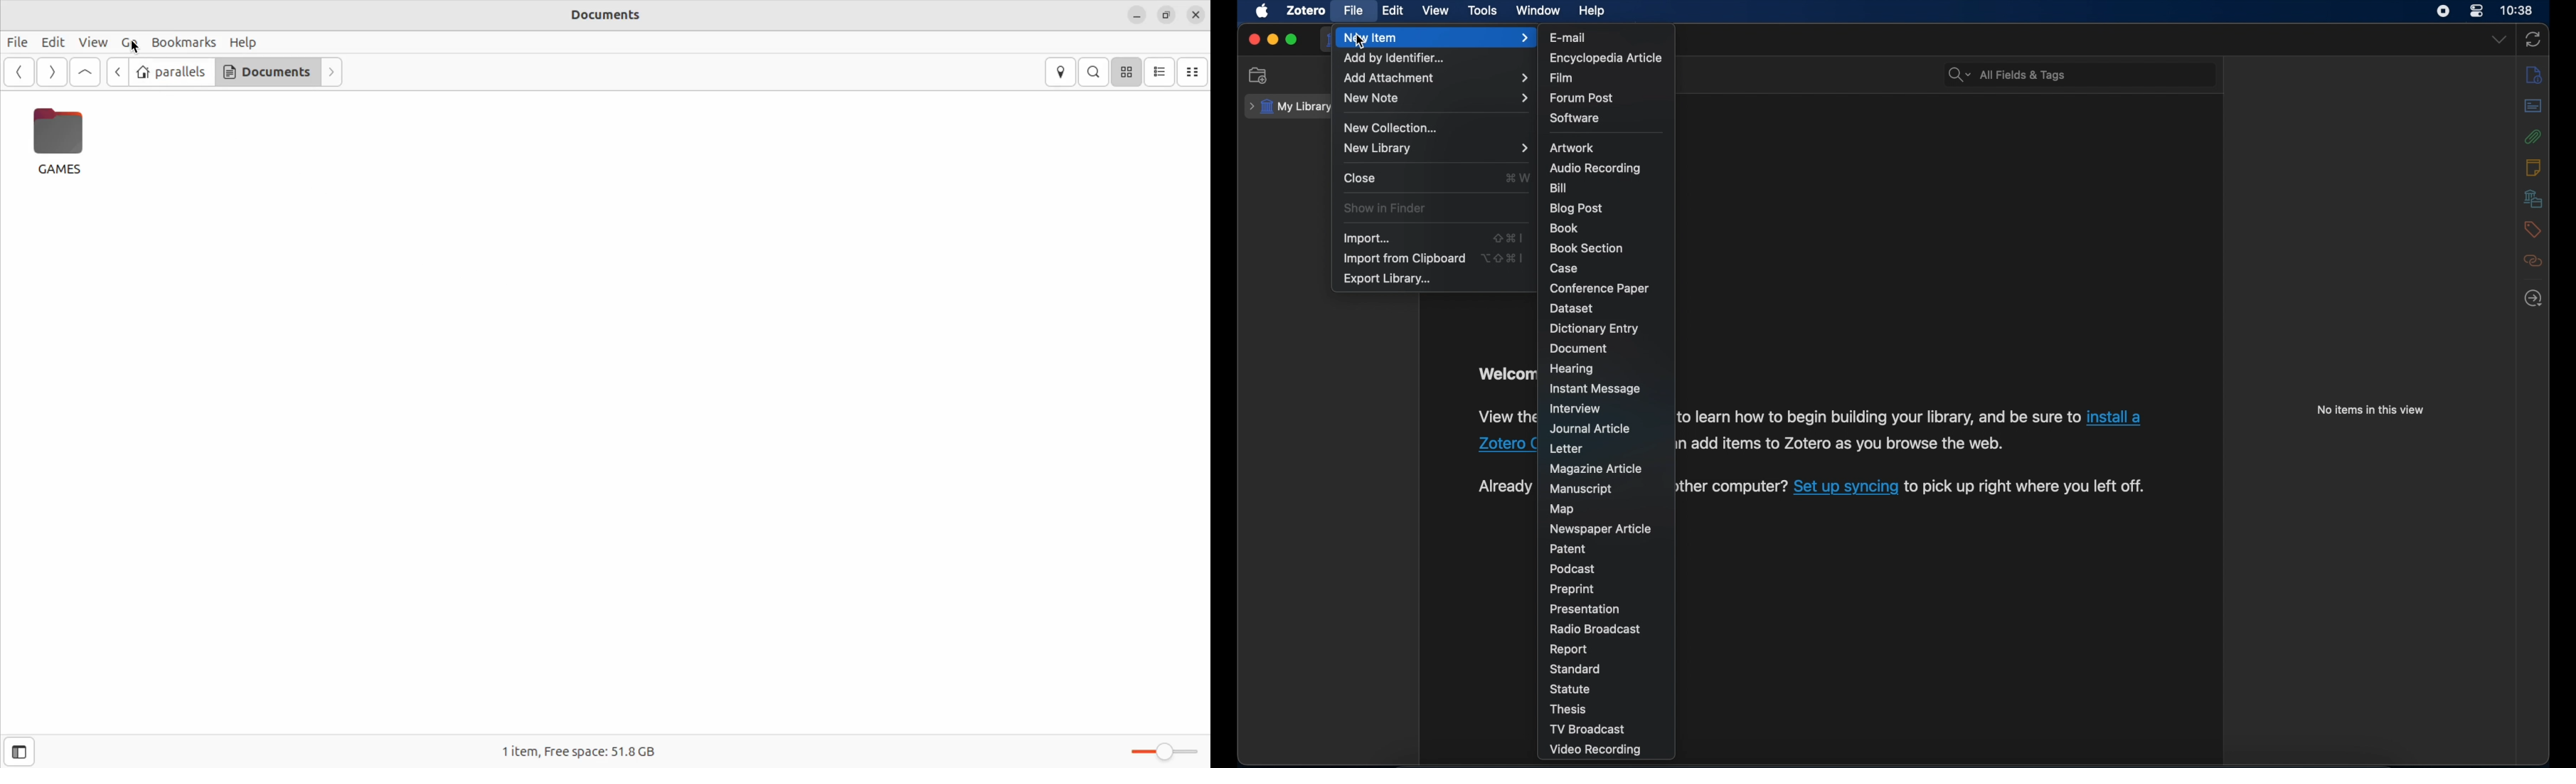 The width and height of the screenshot is (2576, 784). I want to click on games file, so click(62, 142).